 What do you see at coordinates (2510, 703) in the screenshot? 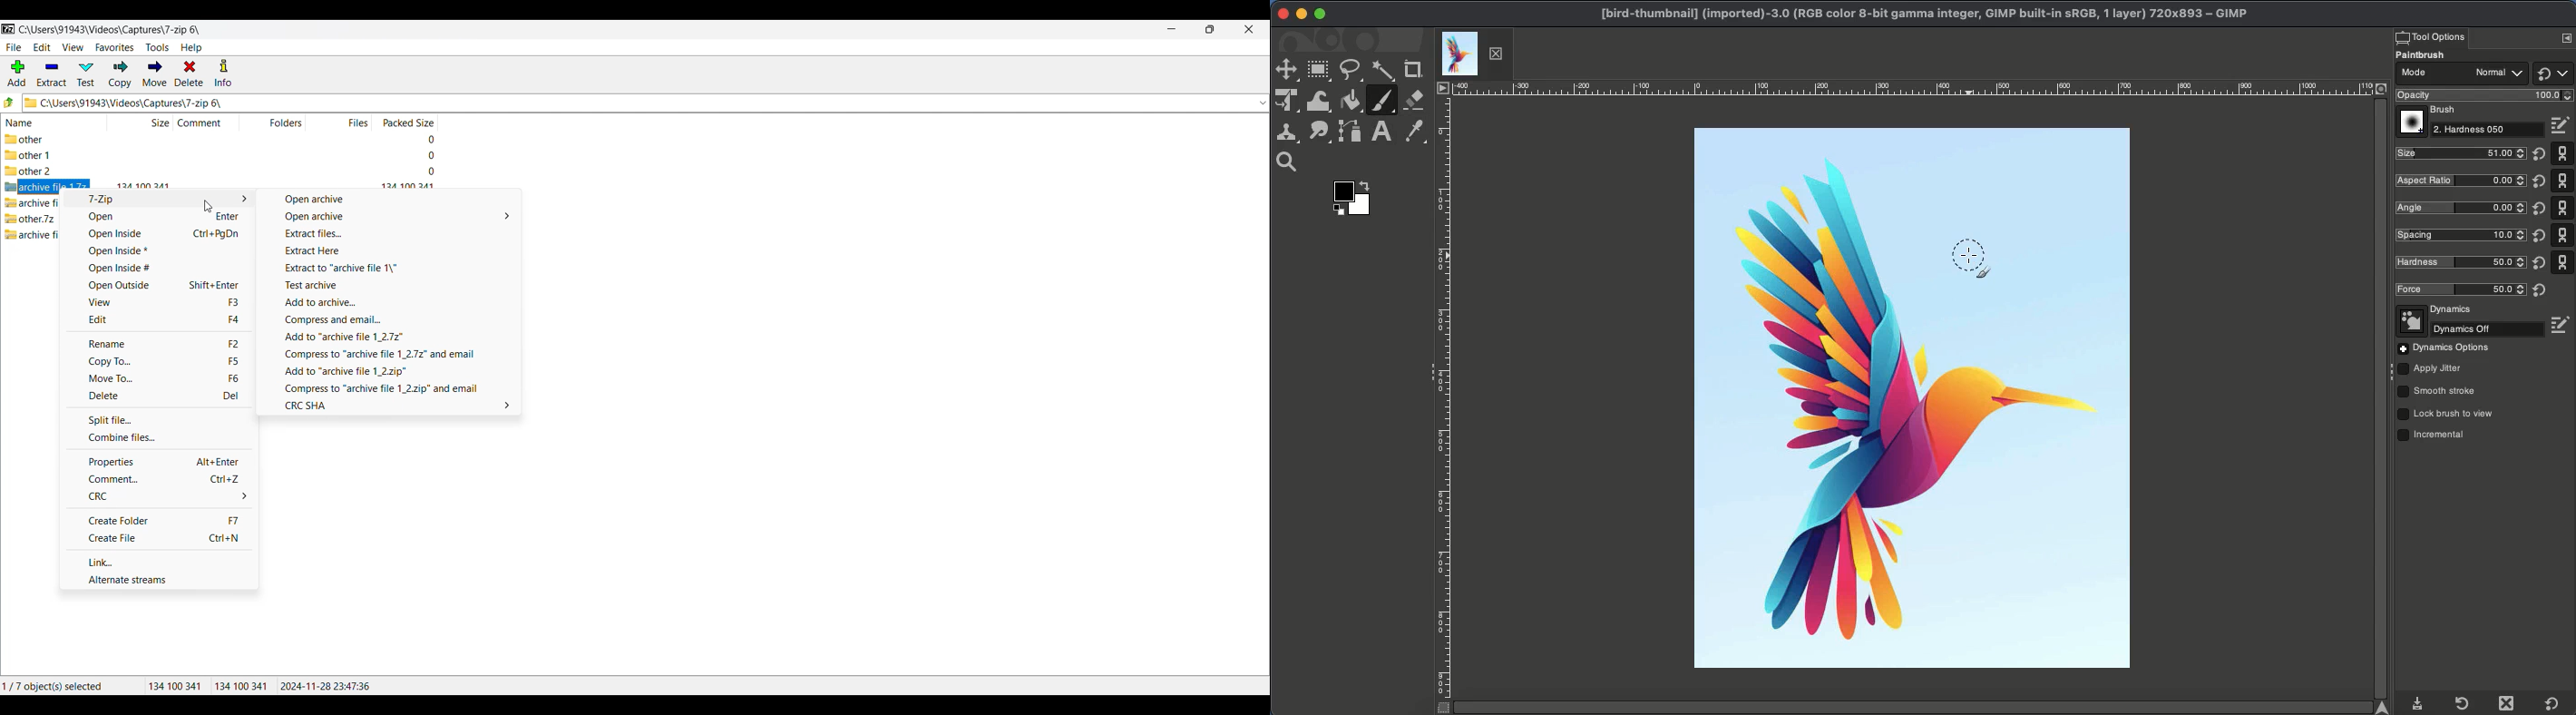
I see `Close` at bounding box center [2510, 703].